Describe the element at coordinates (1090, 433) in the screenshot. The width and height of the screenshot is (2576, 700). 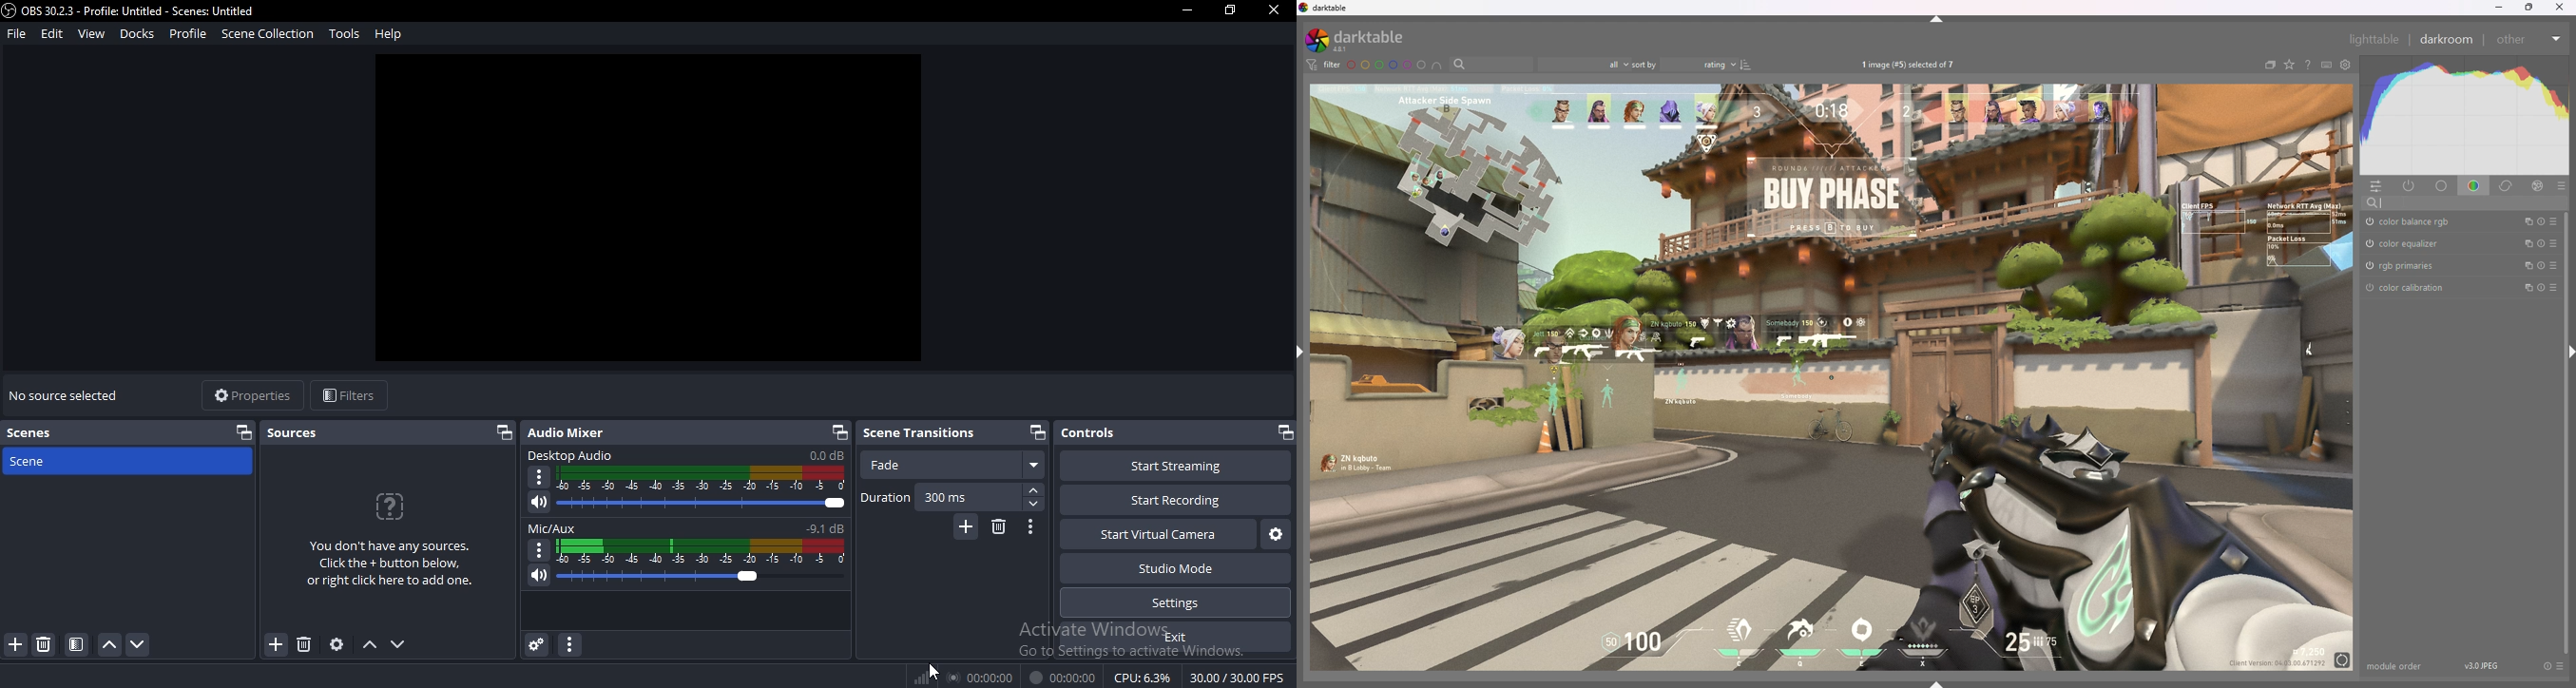
I see `controls` at that location.